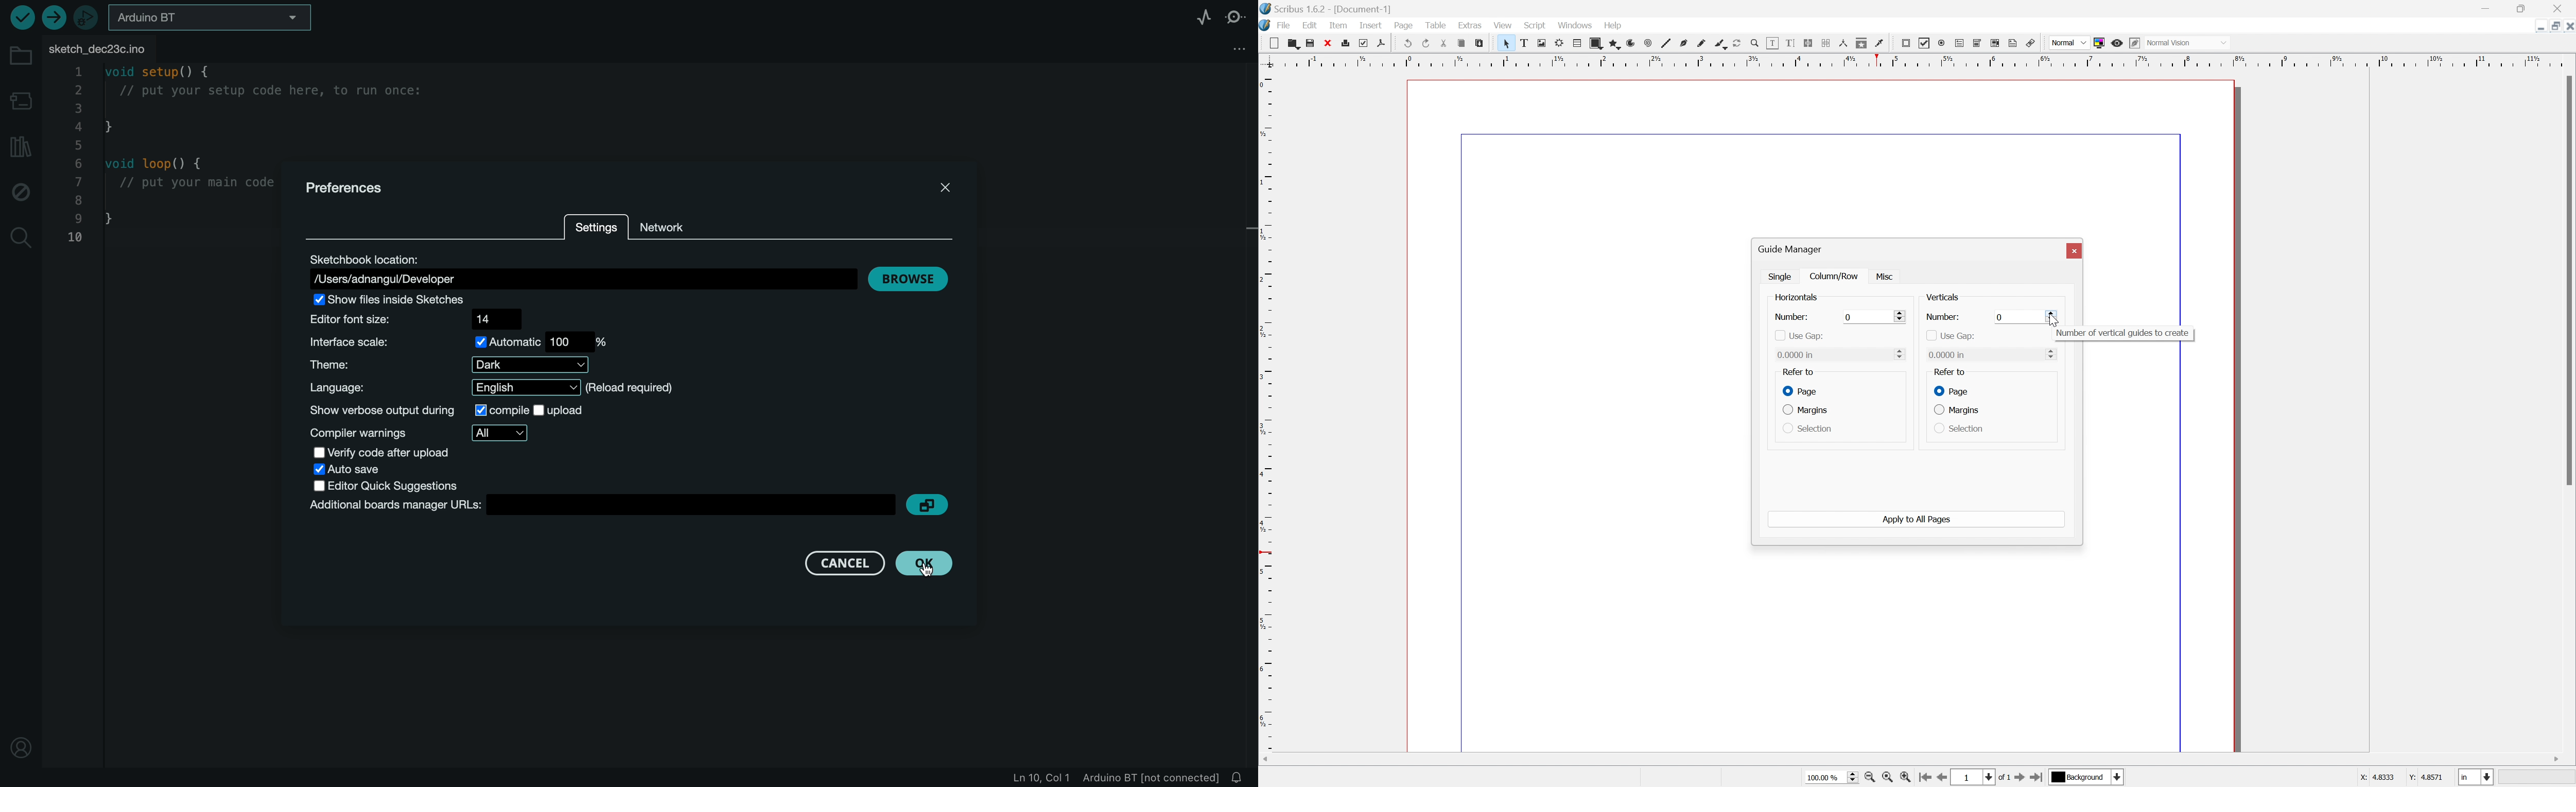 The image size is (2576, 812). I want to click on line, so click(1666, 43).